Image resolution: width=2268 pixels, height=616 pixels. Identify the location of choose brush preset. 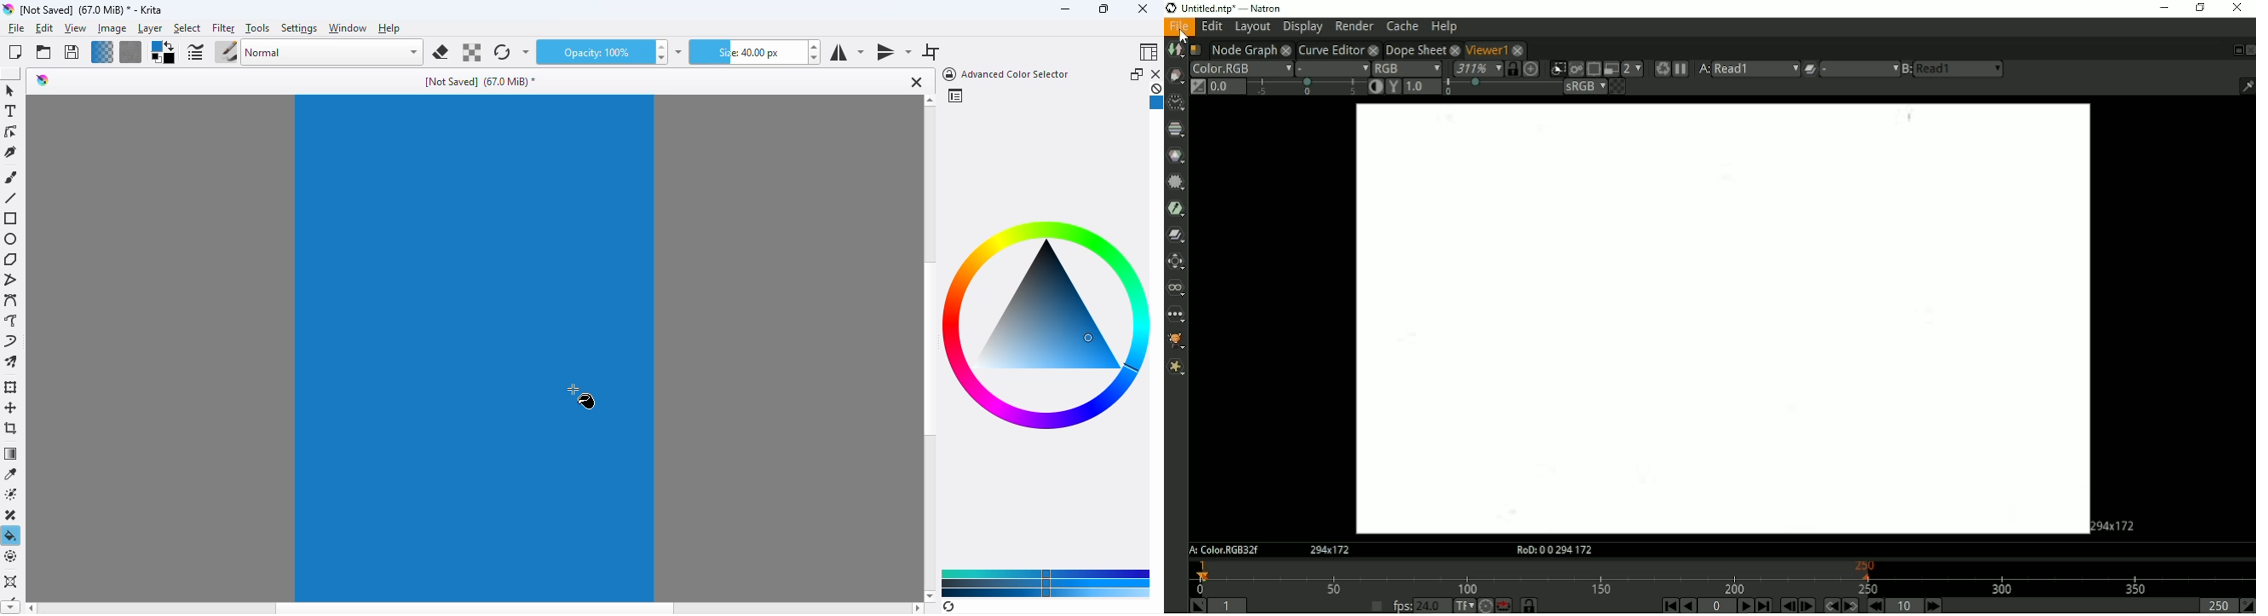
(226, 51).